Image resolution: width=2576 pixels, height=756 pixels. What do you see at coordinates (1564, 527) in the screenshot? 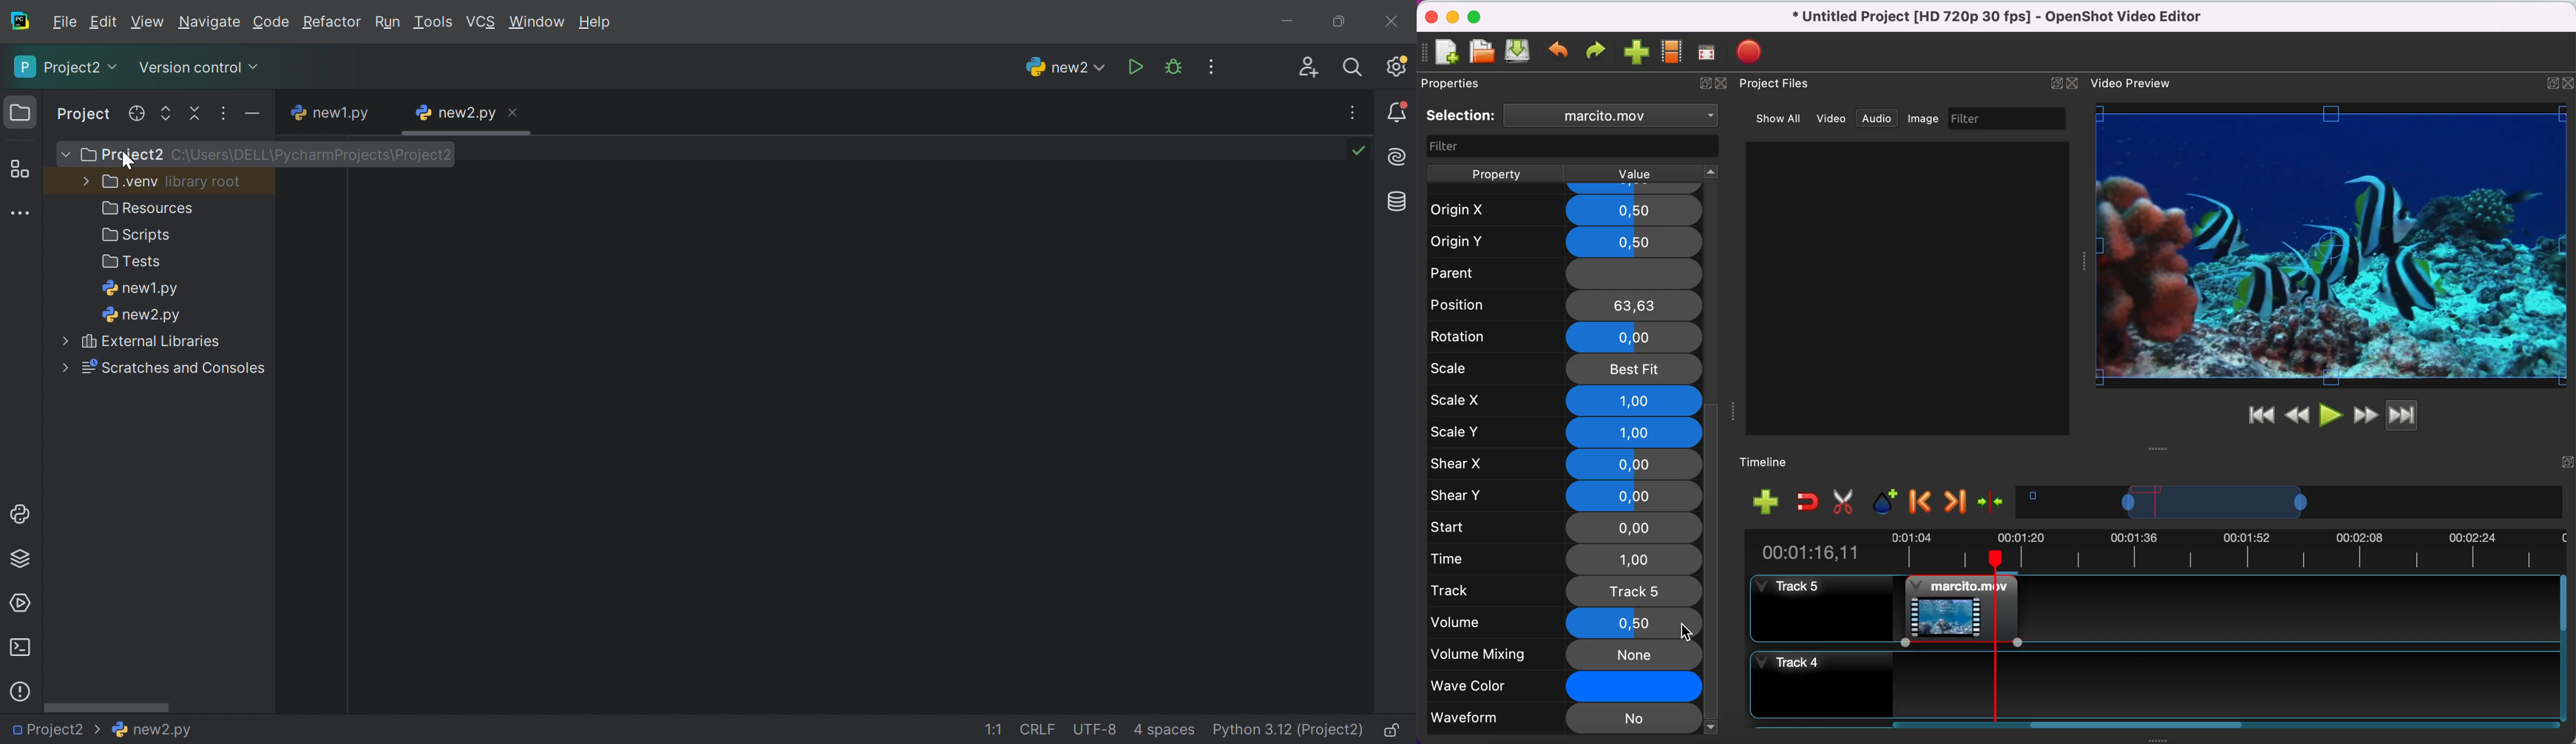
I see `start 0` at bounding box center [1564, 527].